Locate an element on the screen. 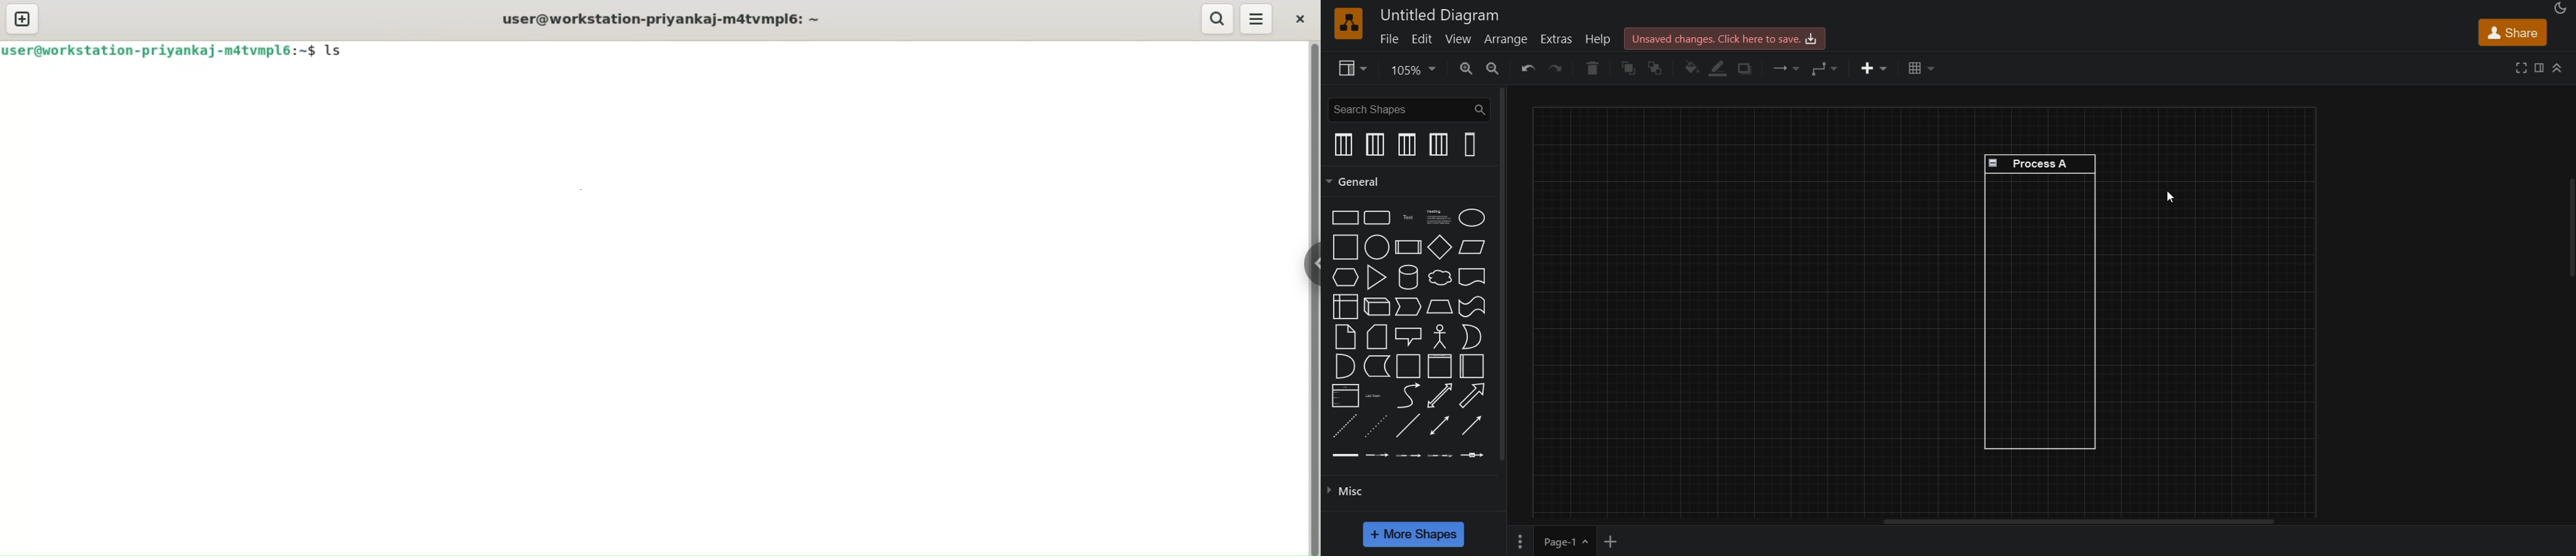 The image size is (2576, 560). cloud is located at coordinates (1438, 278).